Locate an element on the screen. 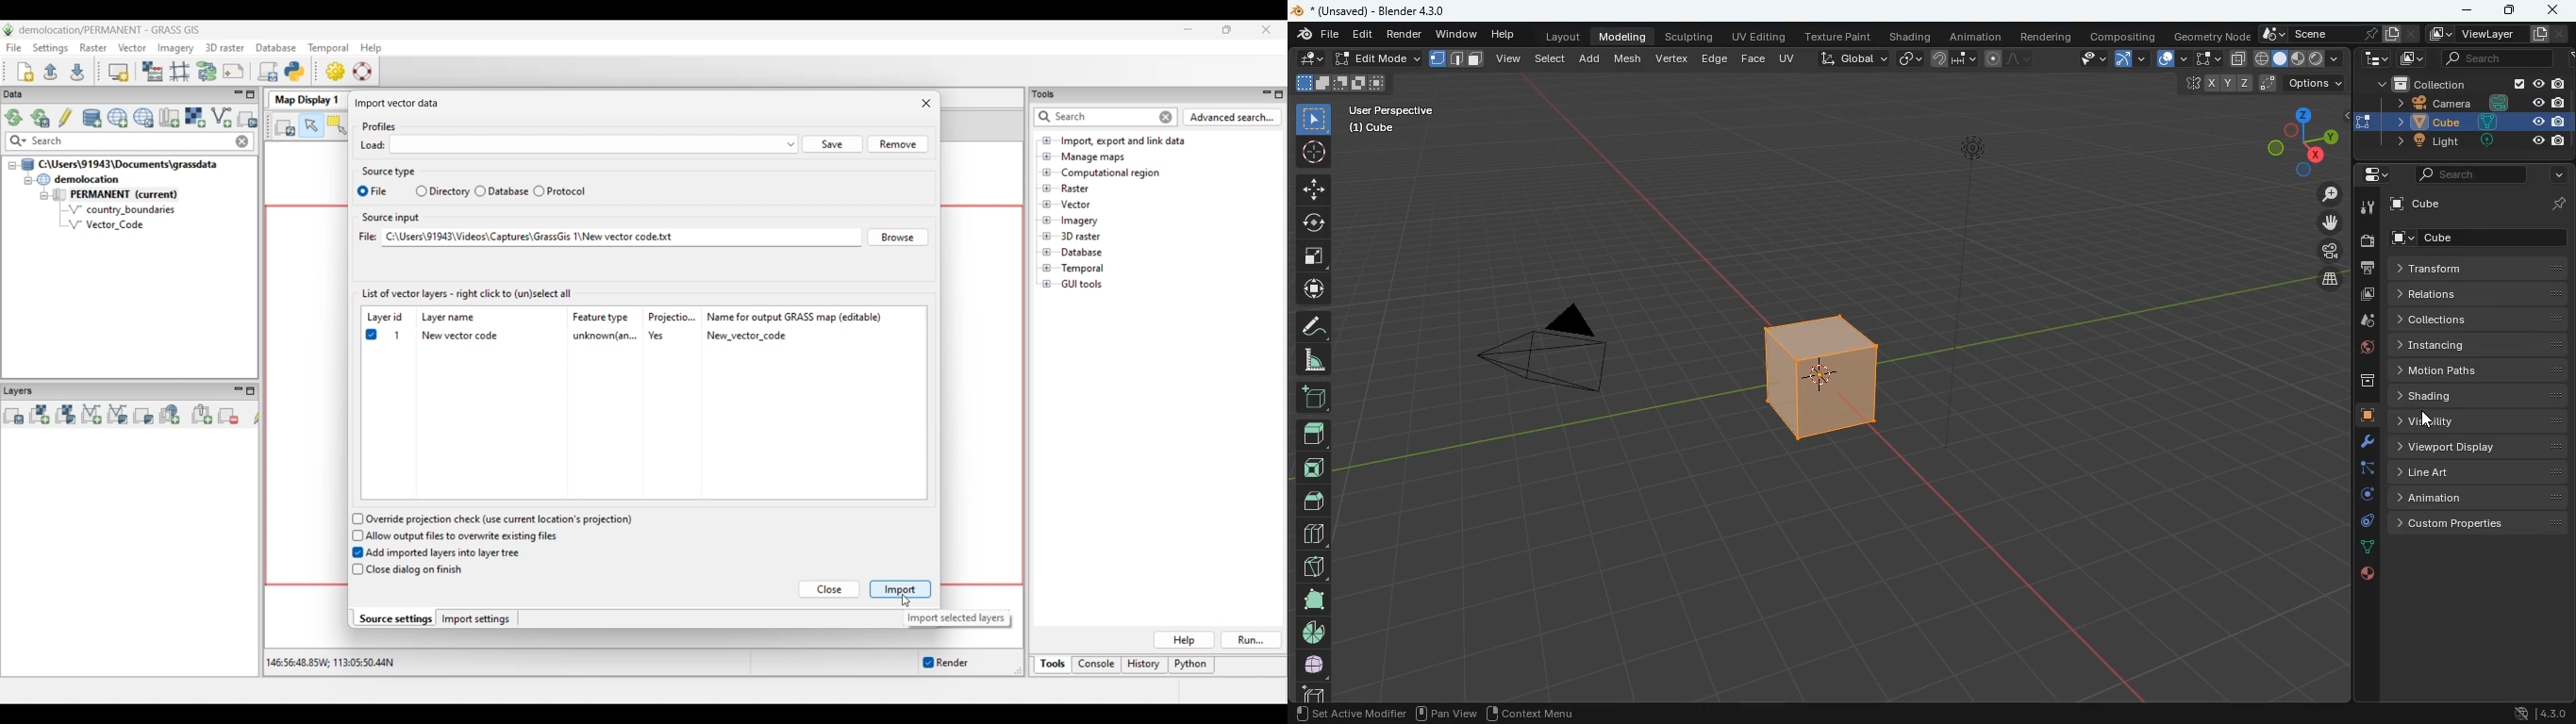  image is located at coordinates (2415, 58).